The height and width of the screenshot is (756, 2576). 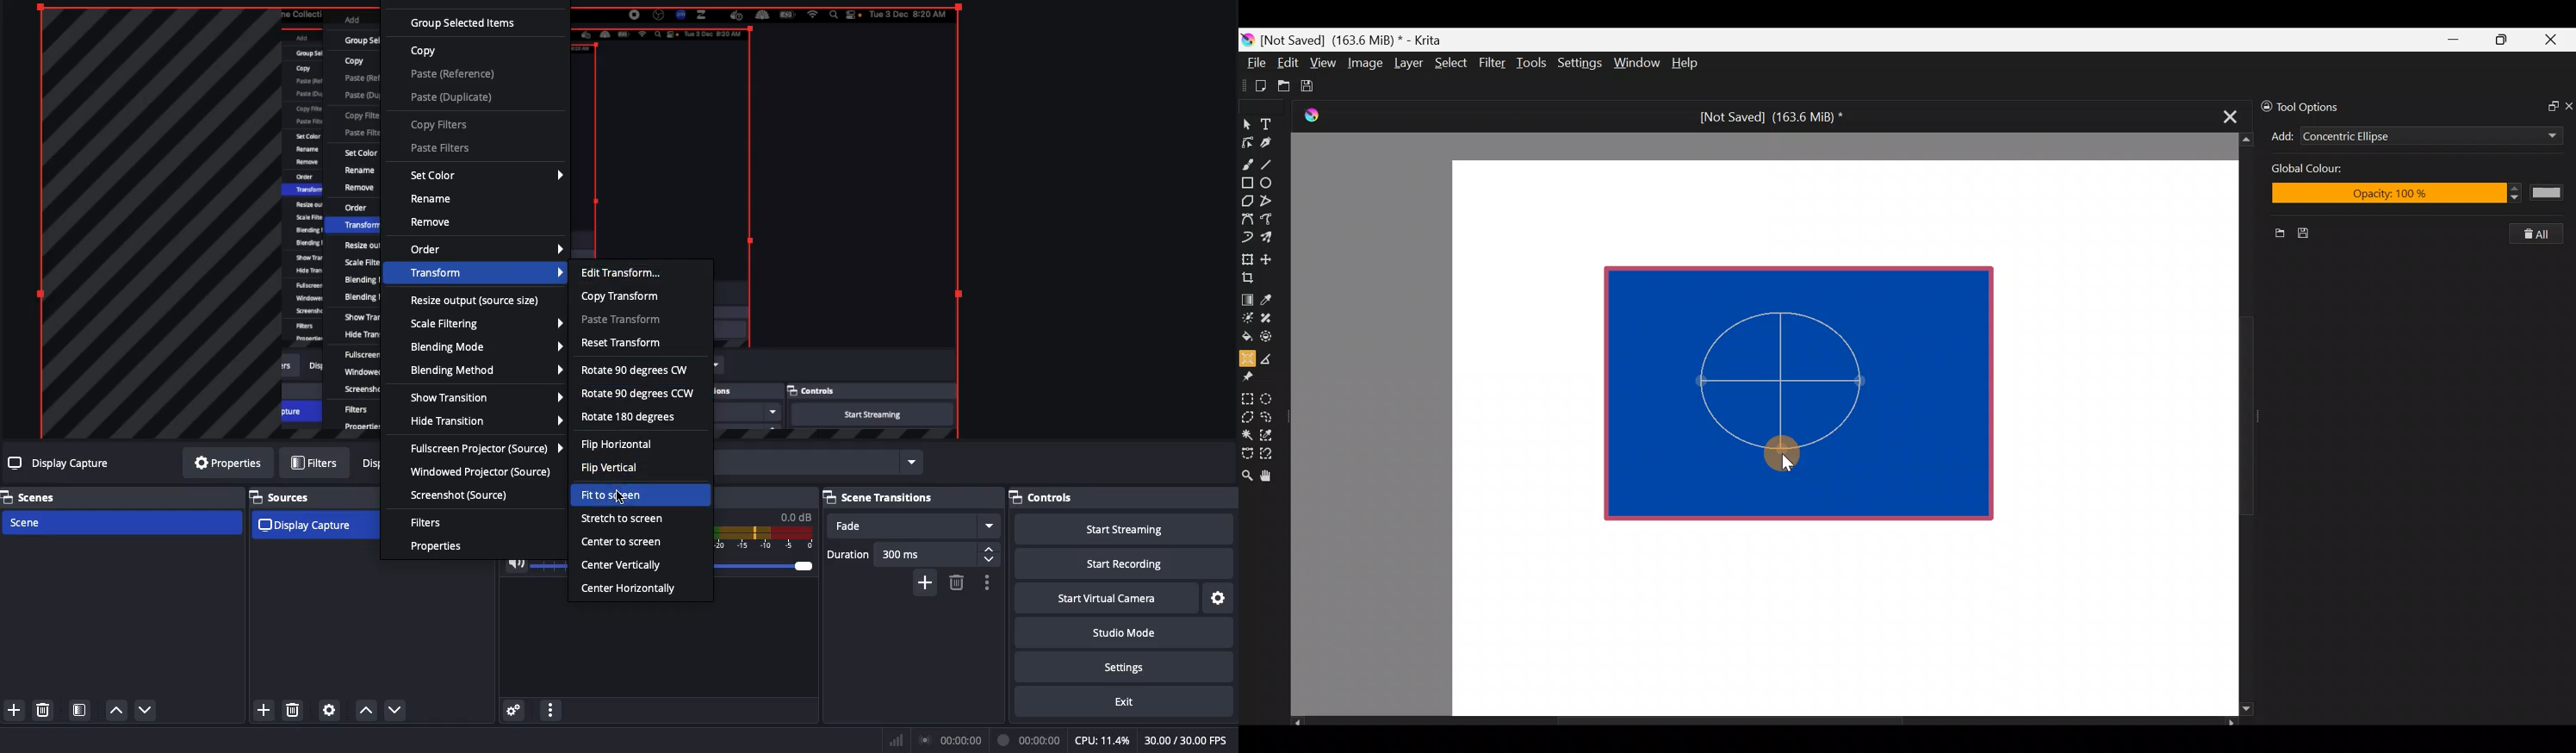 What do you see at coordinates (911, 556) in the screenshot?
I see `Duration` at bounding box center [911, 556].